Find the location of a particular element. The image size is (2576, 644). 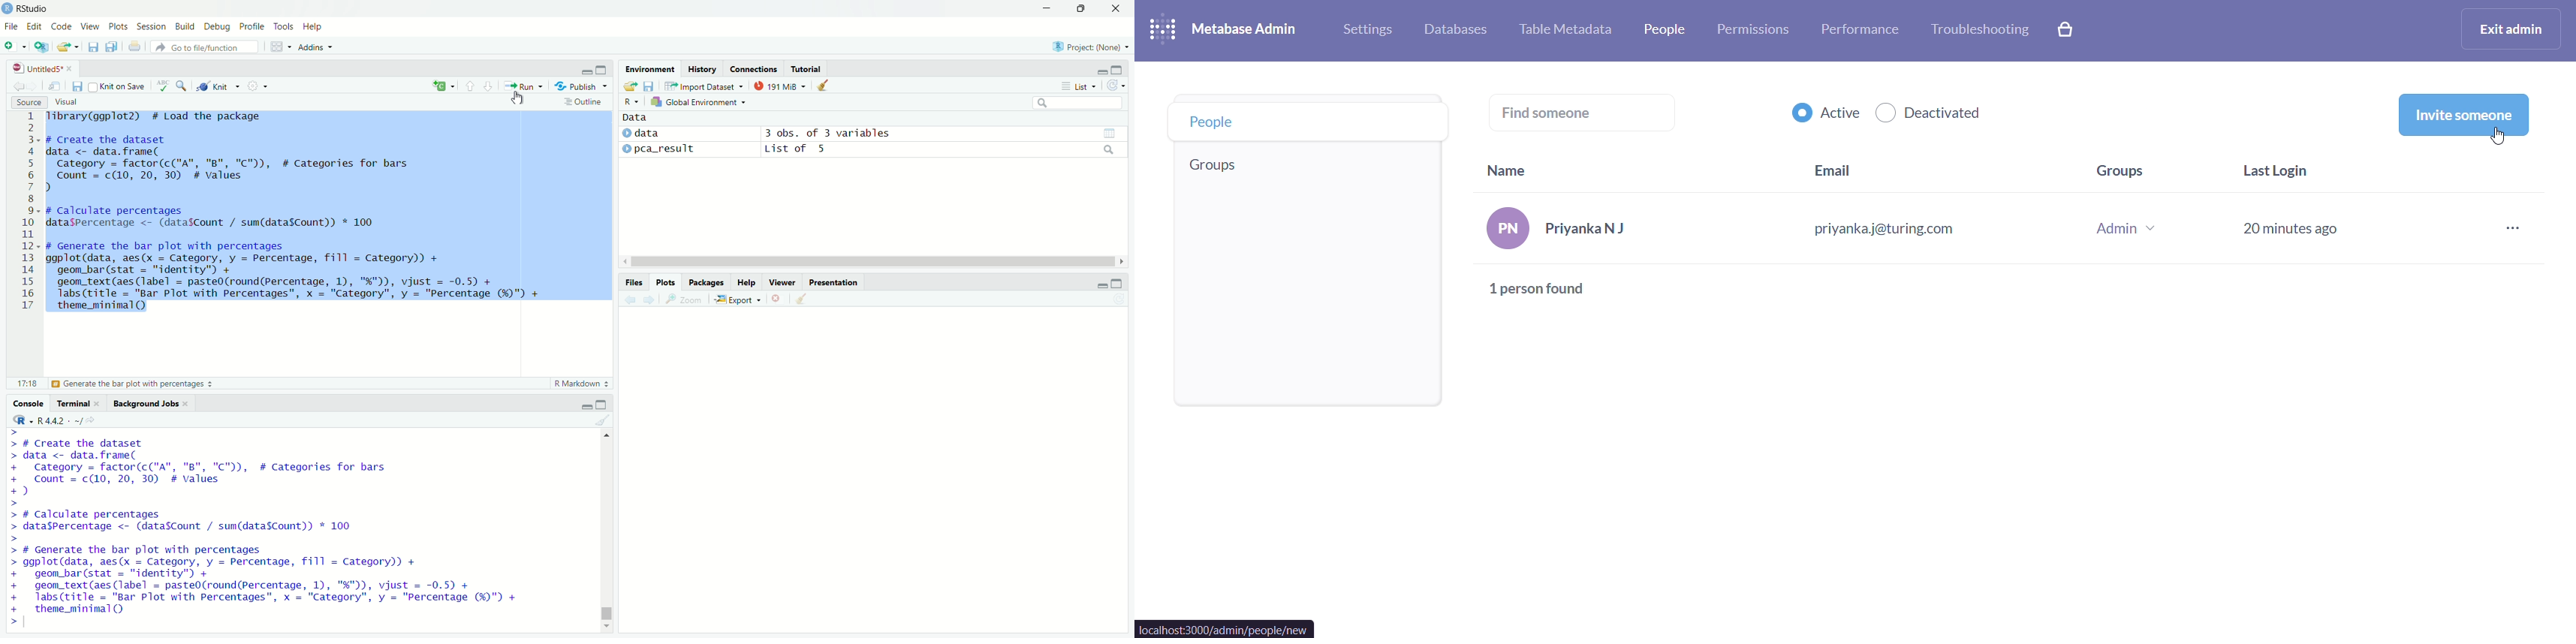

profile is located at coordinates (253, 27).